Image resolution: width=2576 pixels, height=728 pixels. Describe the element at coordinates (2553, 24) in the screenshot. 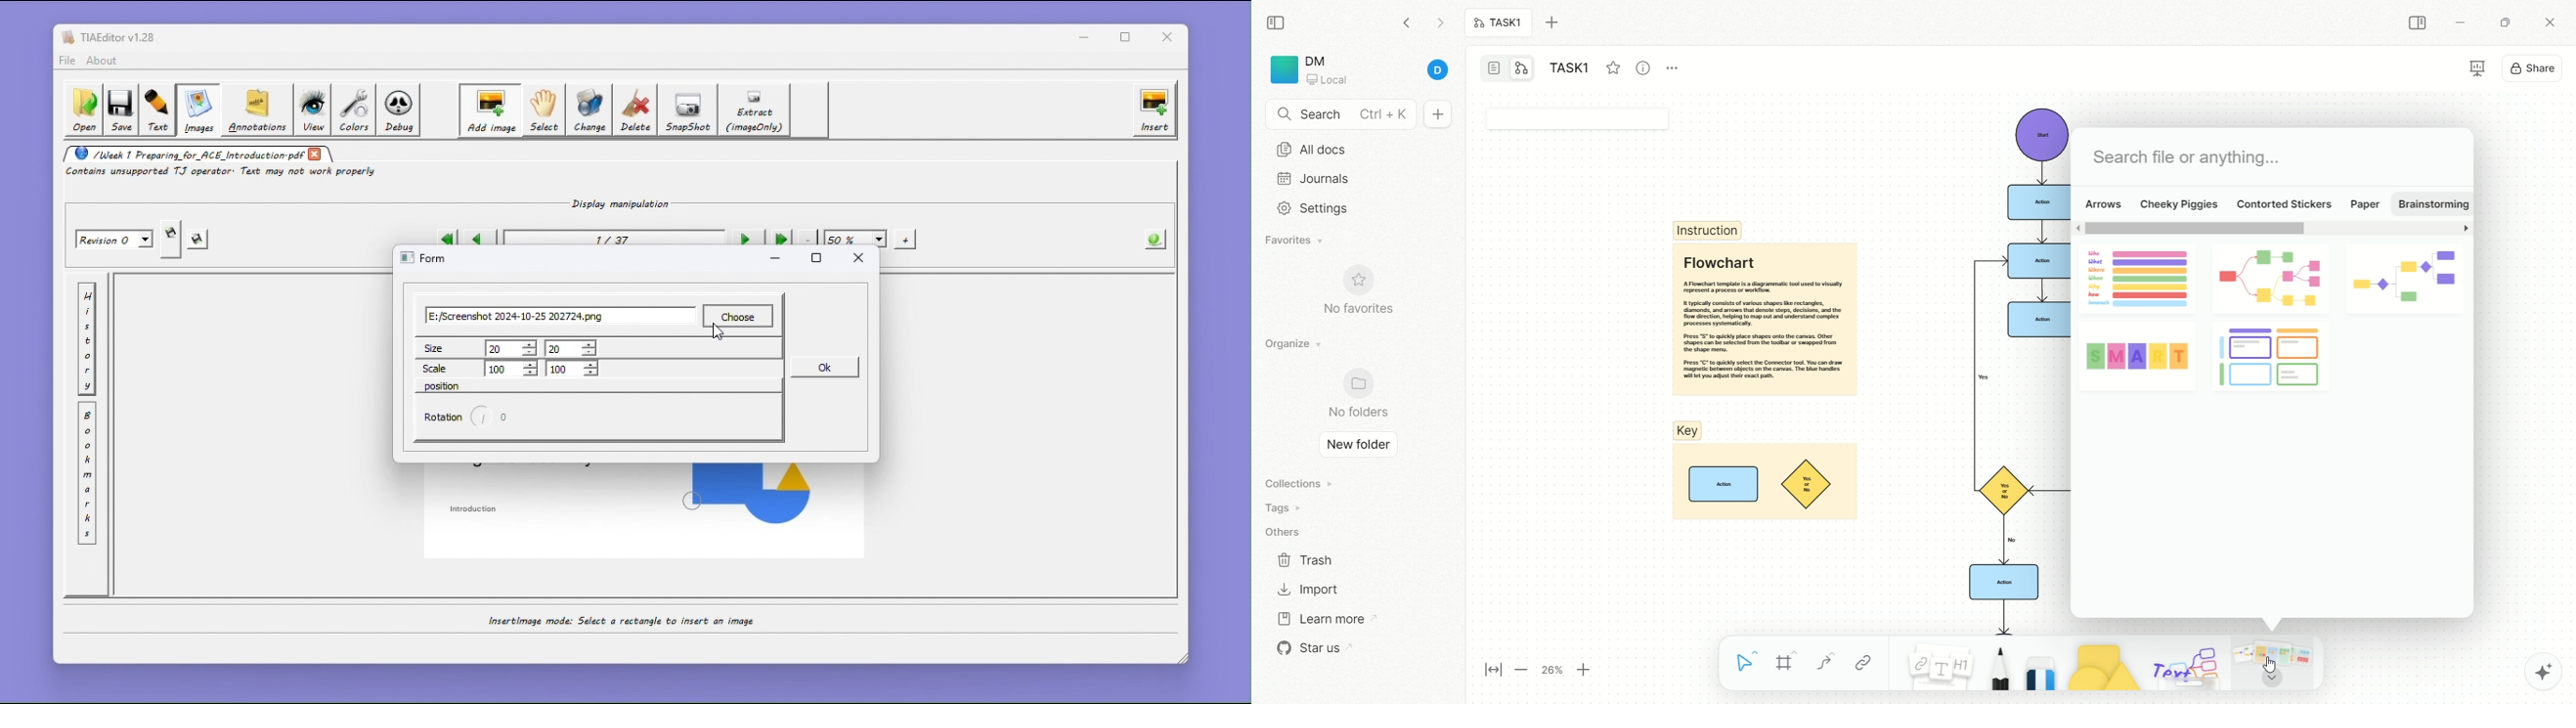

I see `close` at that location.